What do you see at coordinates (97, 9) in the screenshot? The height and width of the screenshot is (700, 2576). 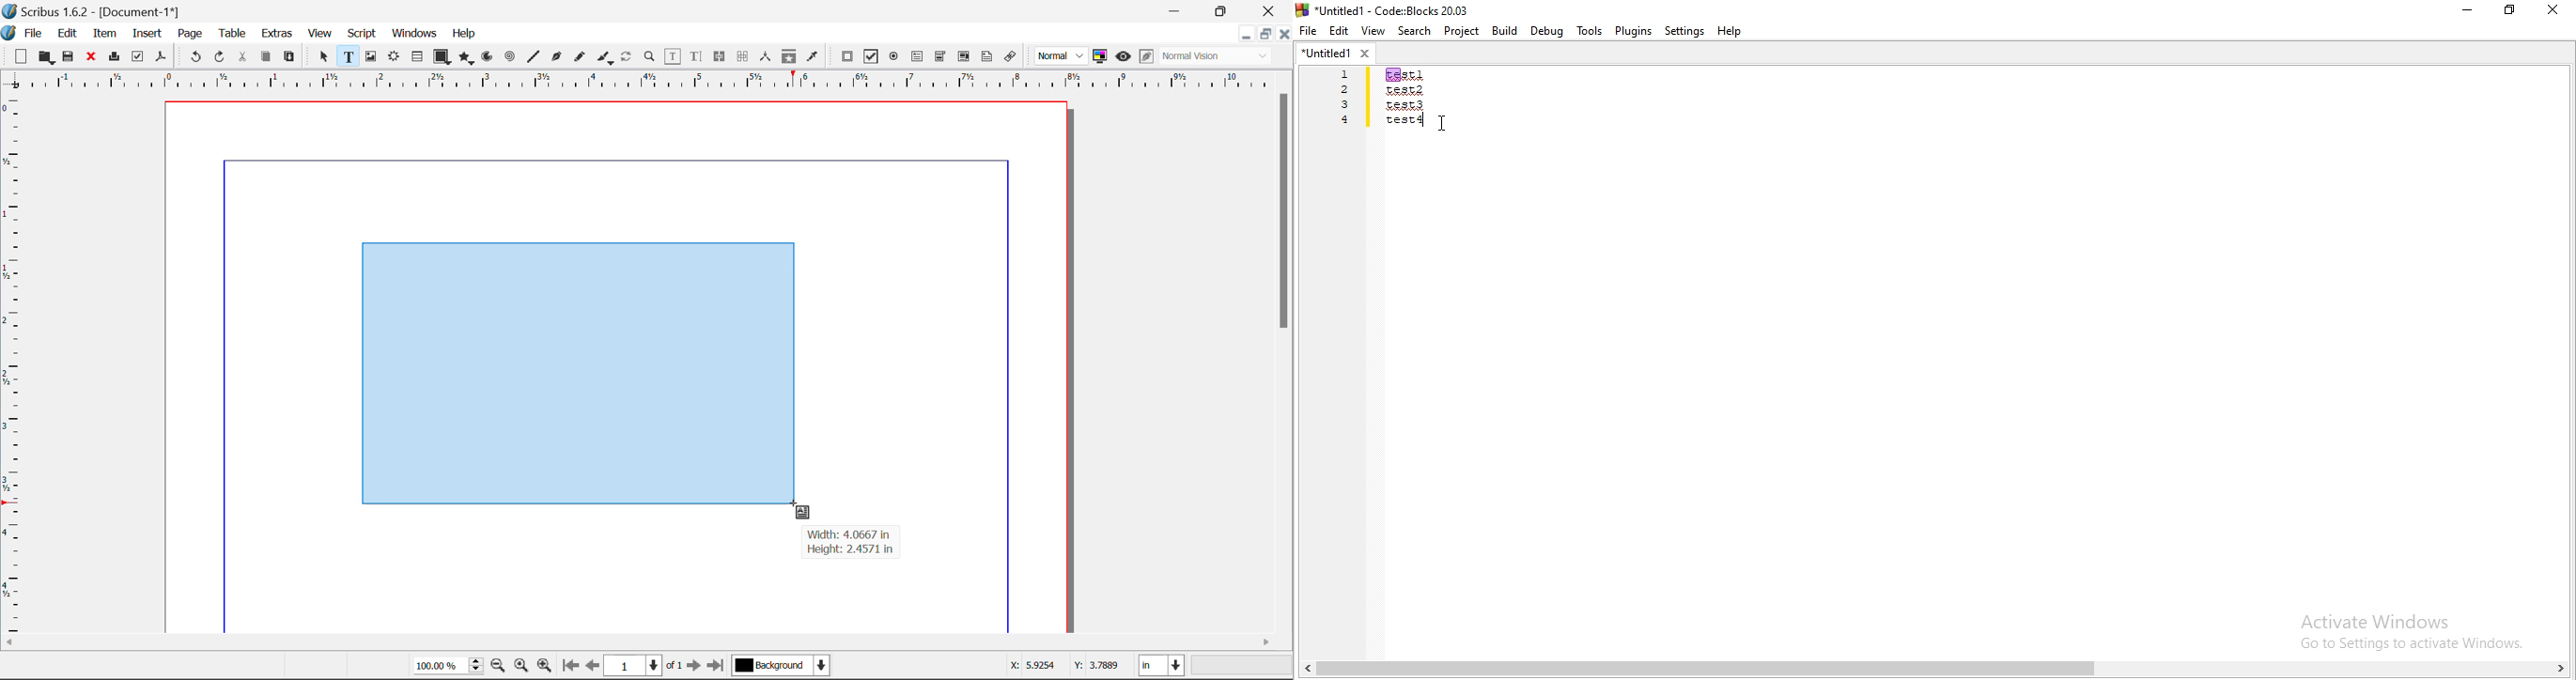 I see `Scribus 1.62 - [Document-1*]` at bounding box center [97, 9].